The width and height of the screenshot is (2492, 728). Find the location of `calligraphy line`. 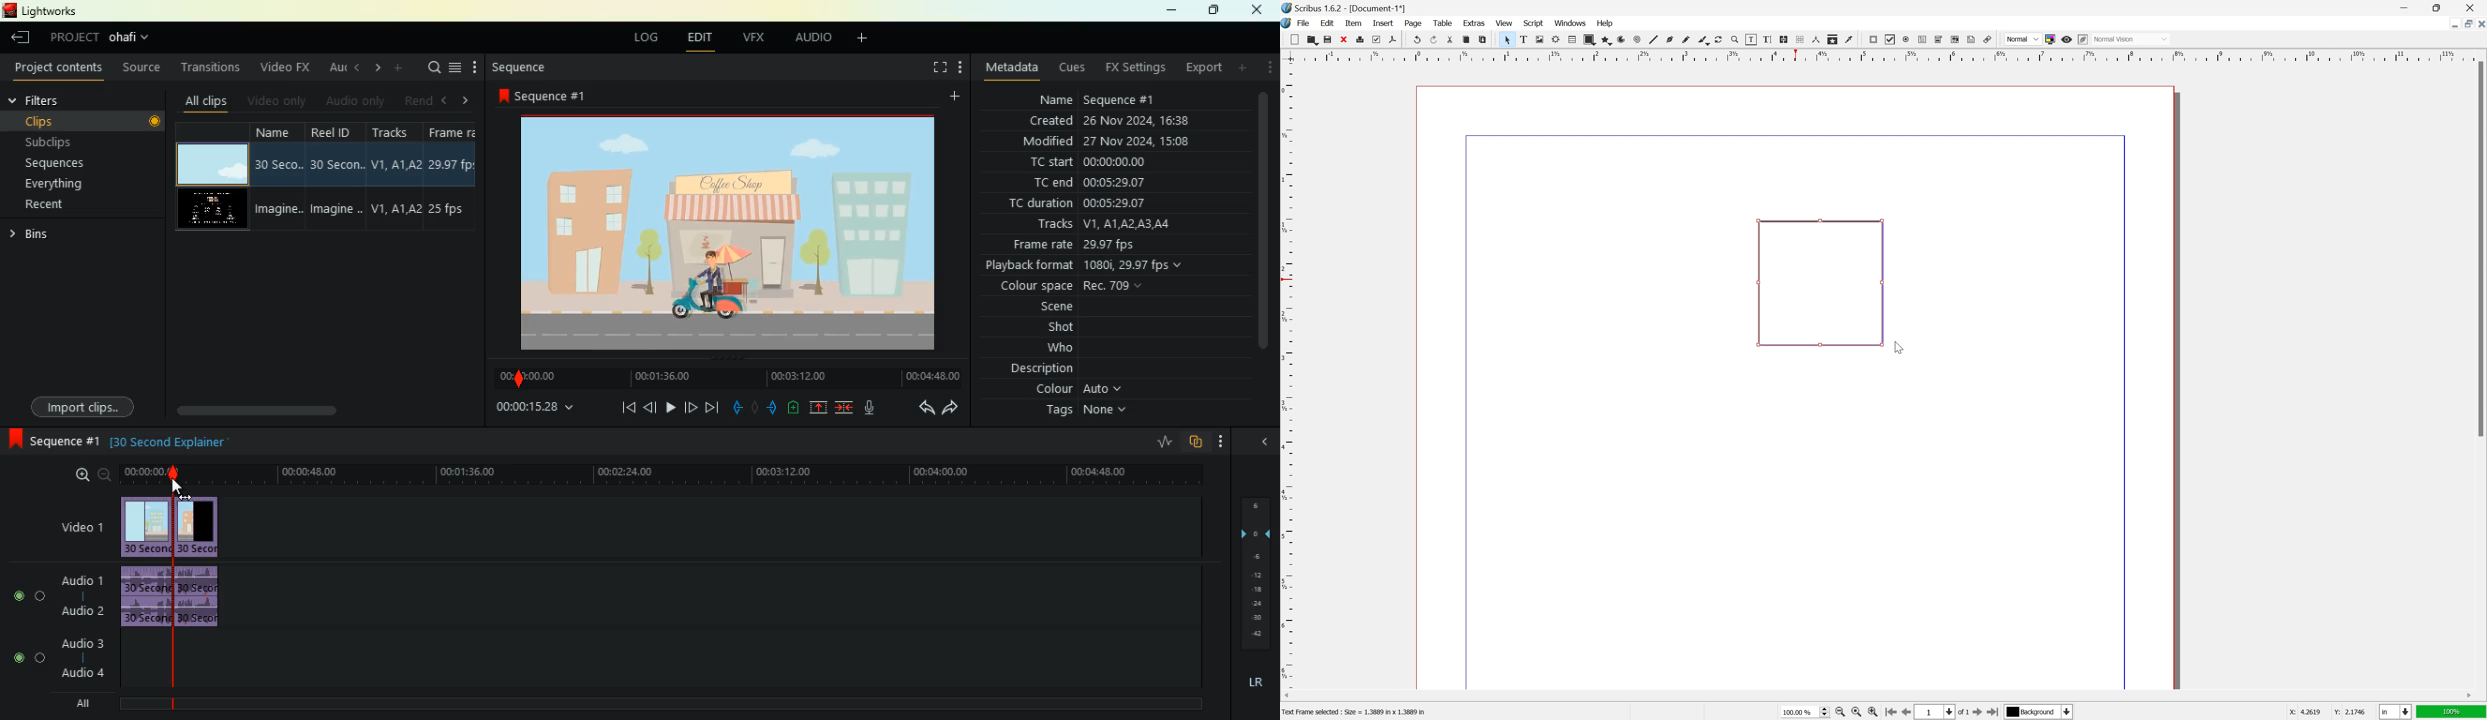

calligraphy line is located at coordinates (1703, 40).